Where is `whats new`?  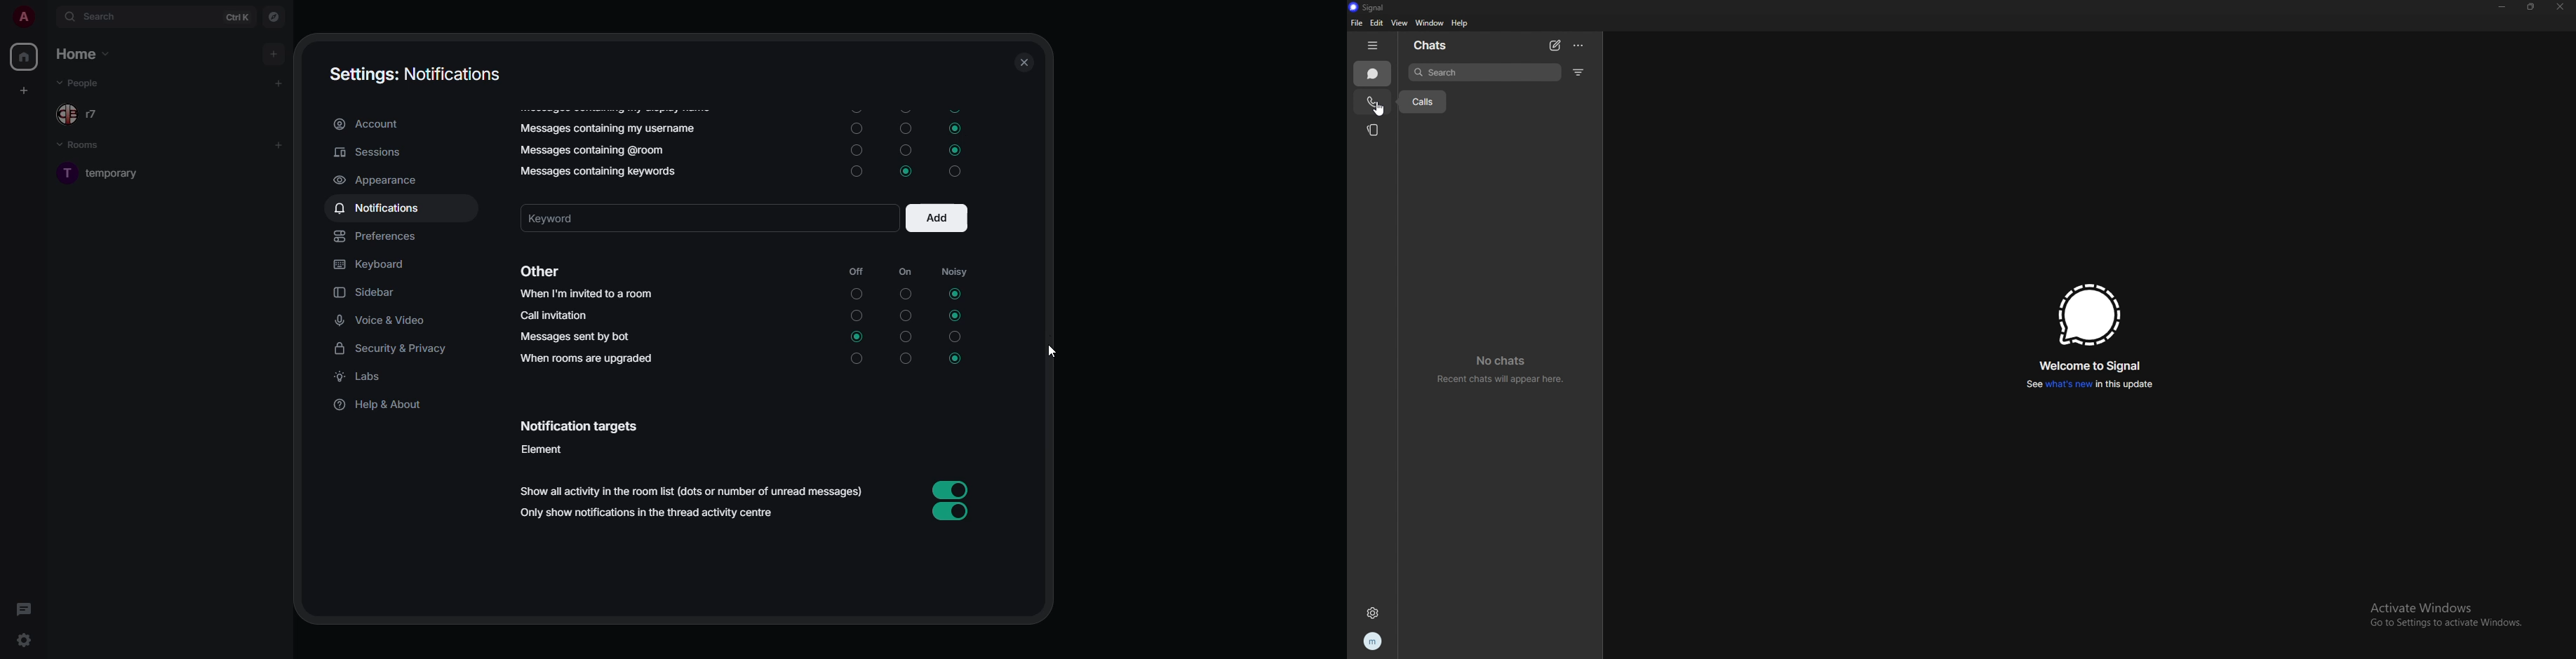
whats new is located at coordinates (2090, 385).